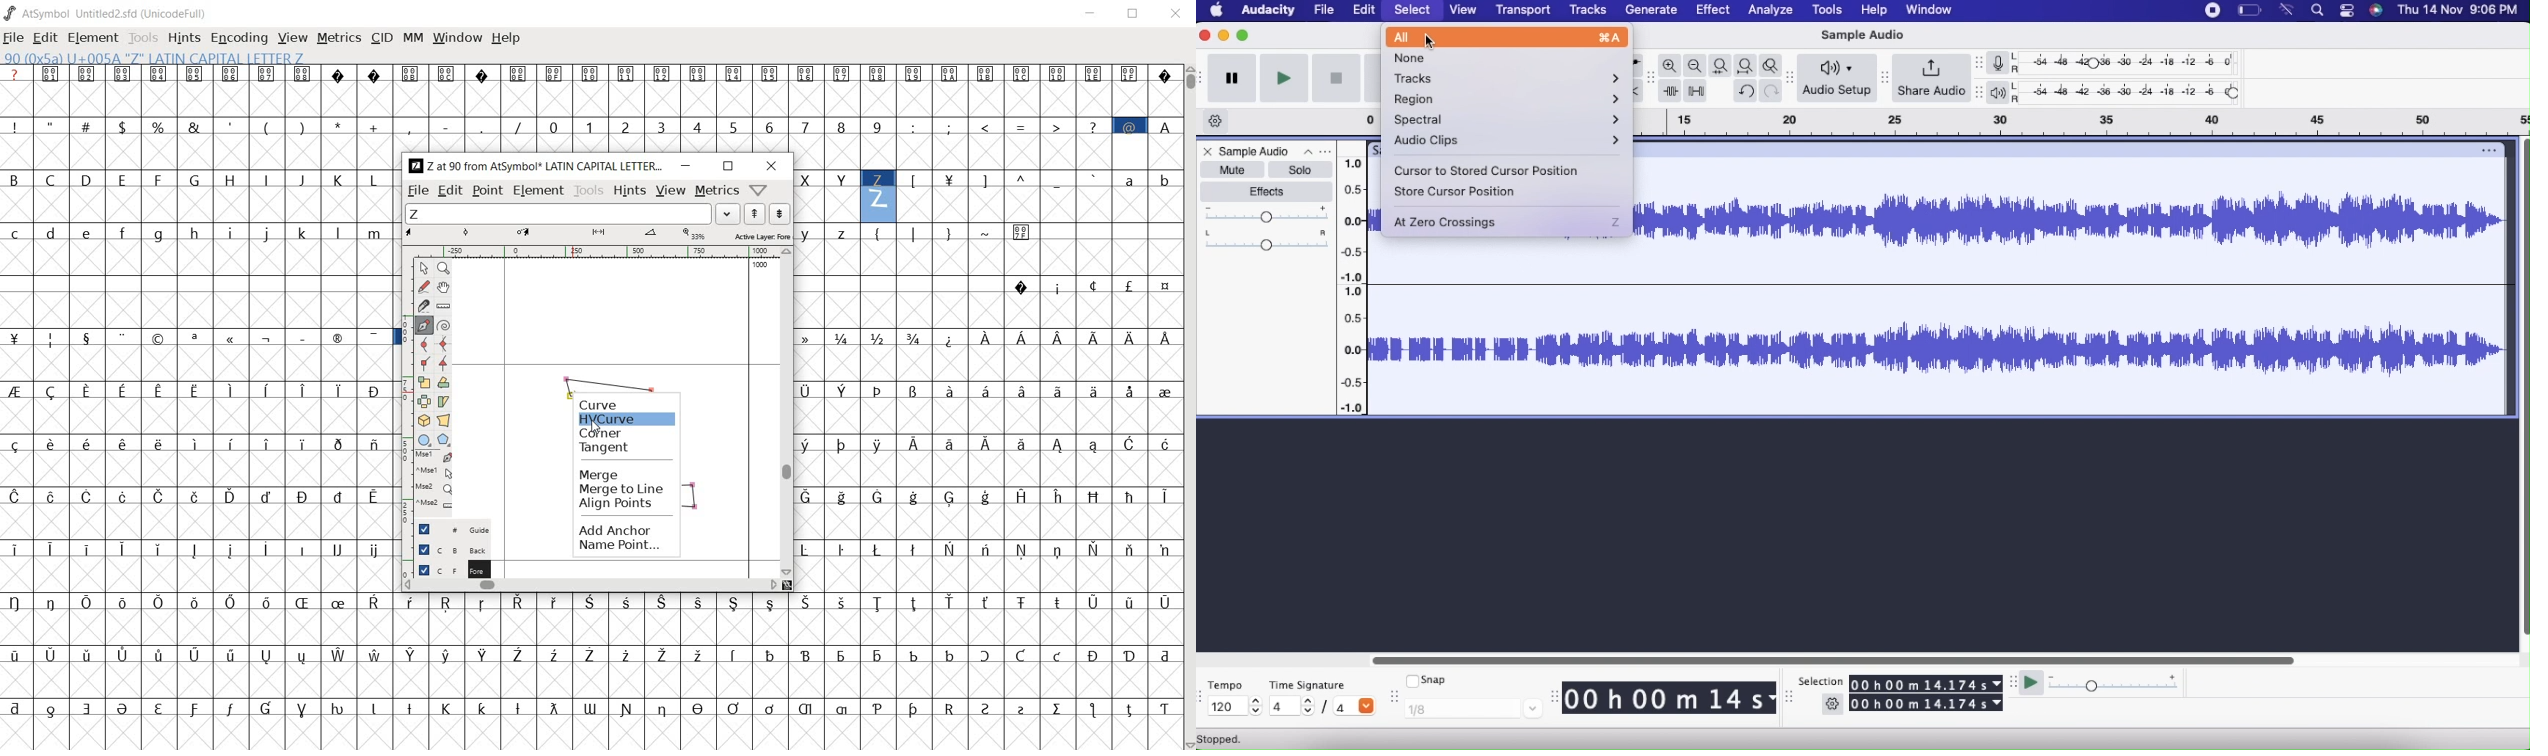  What do you see at coordinates (1926, 703) in the screenshot?
I see `00 h 00 m 14.174 s` at bounding box center [1926, 703].